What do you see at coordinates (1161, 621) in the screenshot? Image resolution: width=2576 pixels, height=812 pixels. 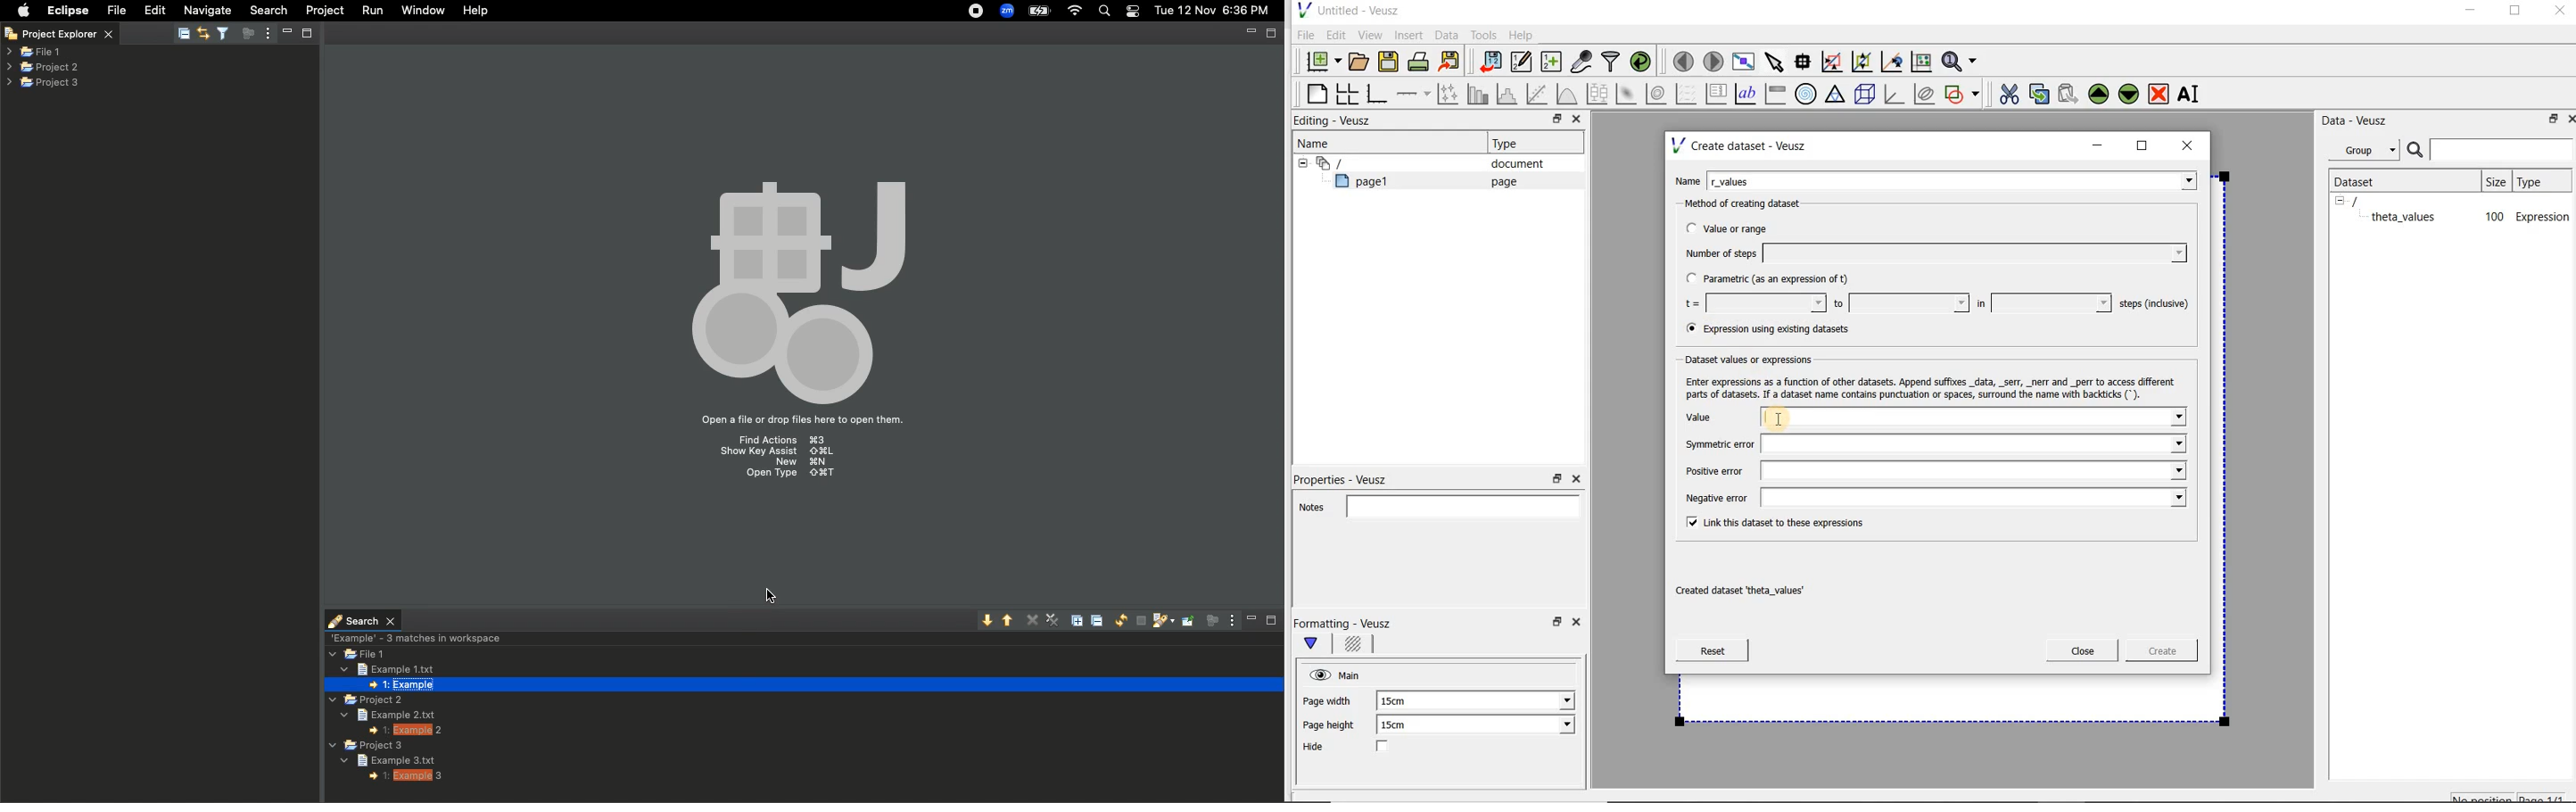 I see `Show previous searches` at bounding box center [1161, 621].